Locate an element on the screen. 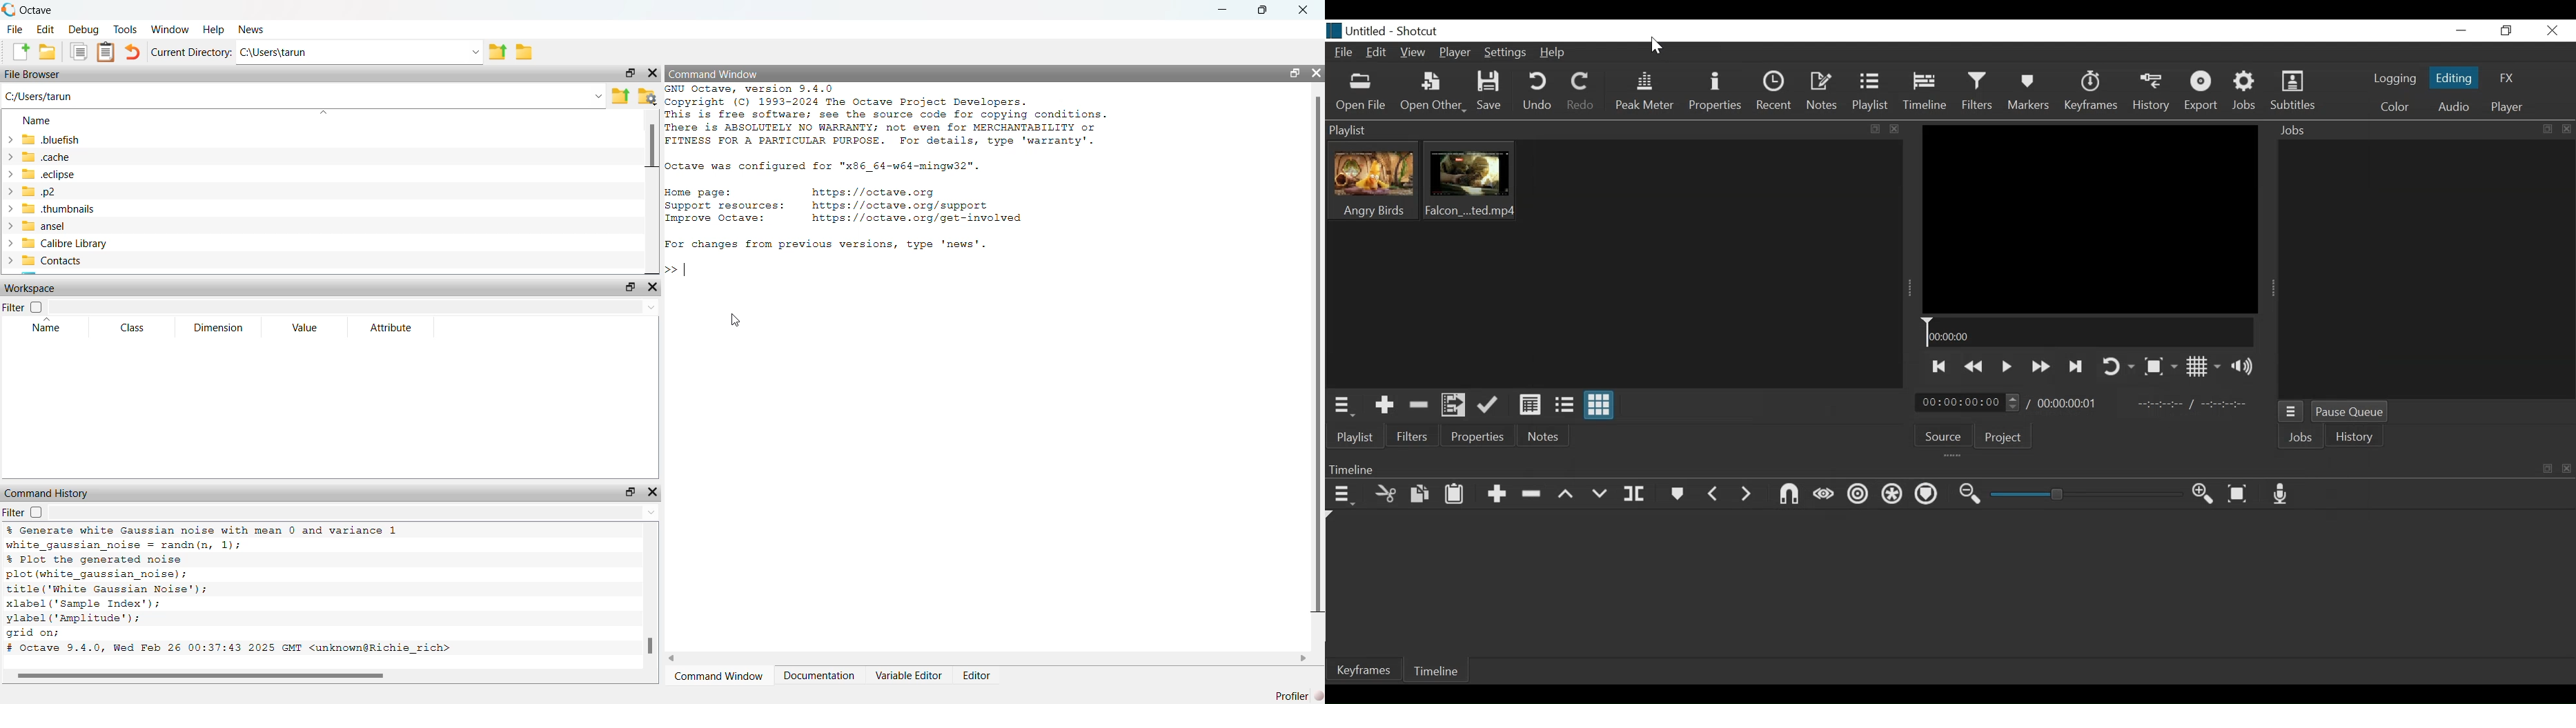  Media Viewer is located at coordinates (2091, 218).